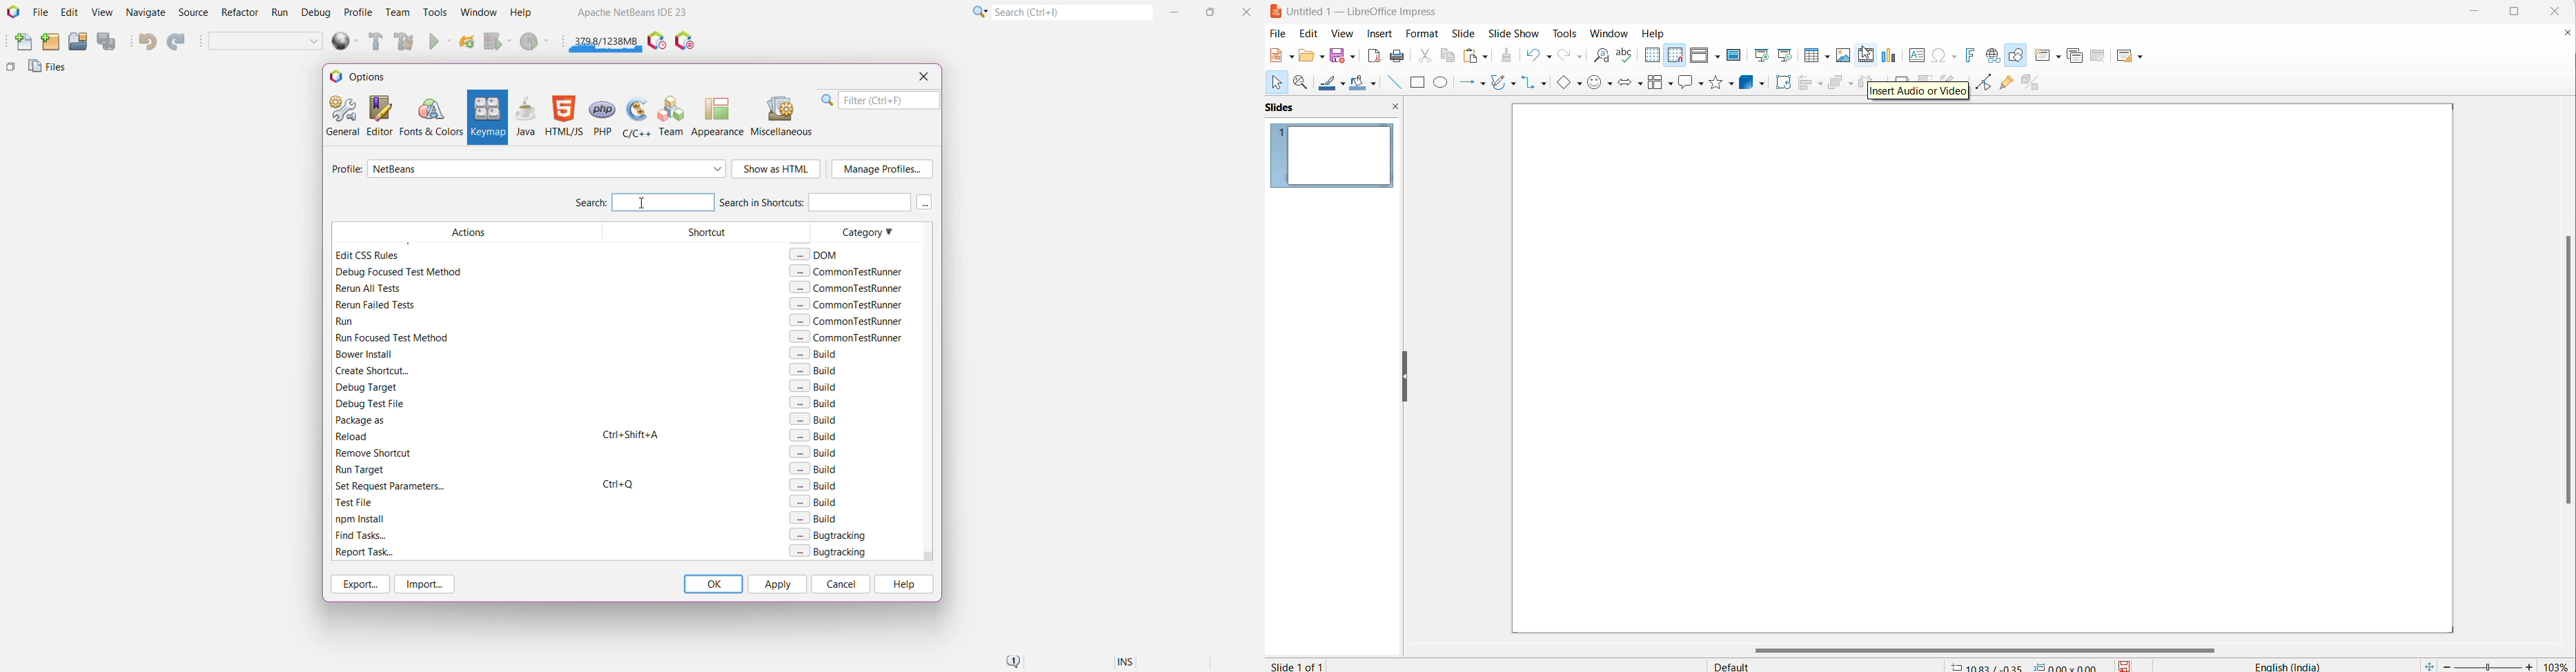  I want to click on PHP, so click(604, 116).